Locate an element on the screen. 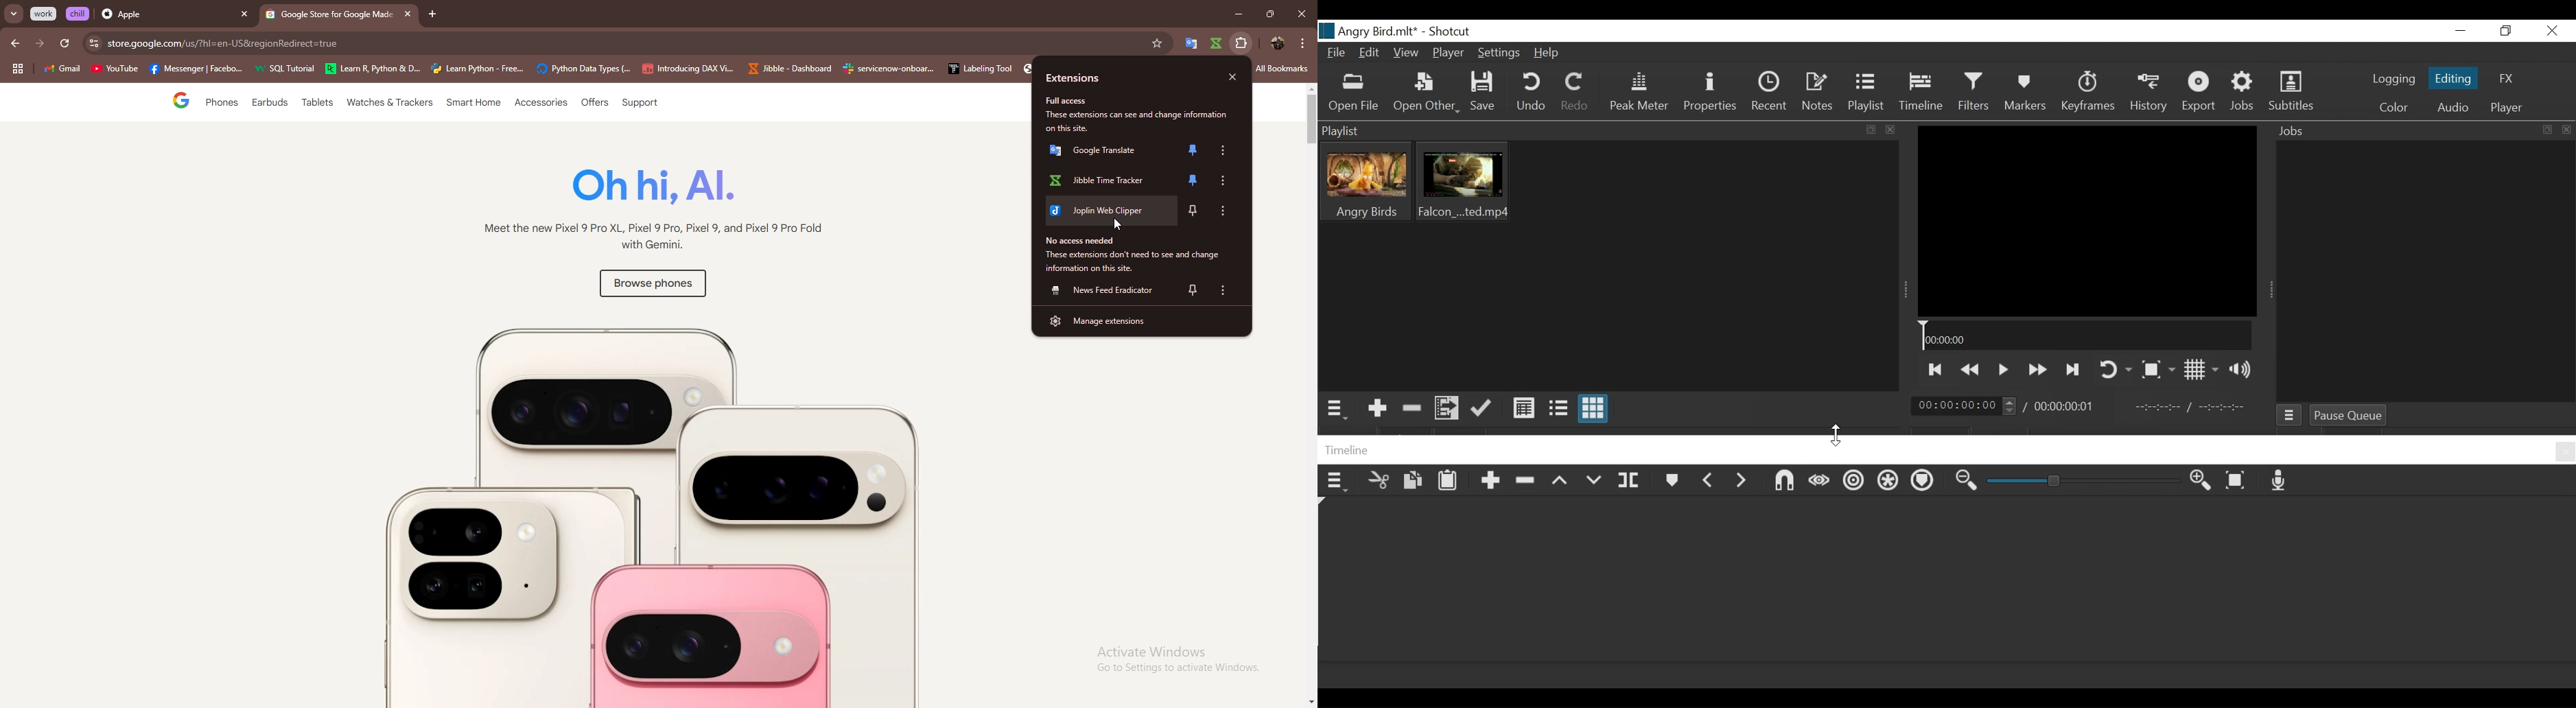  Help is located at coordinates (1548, 54).